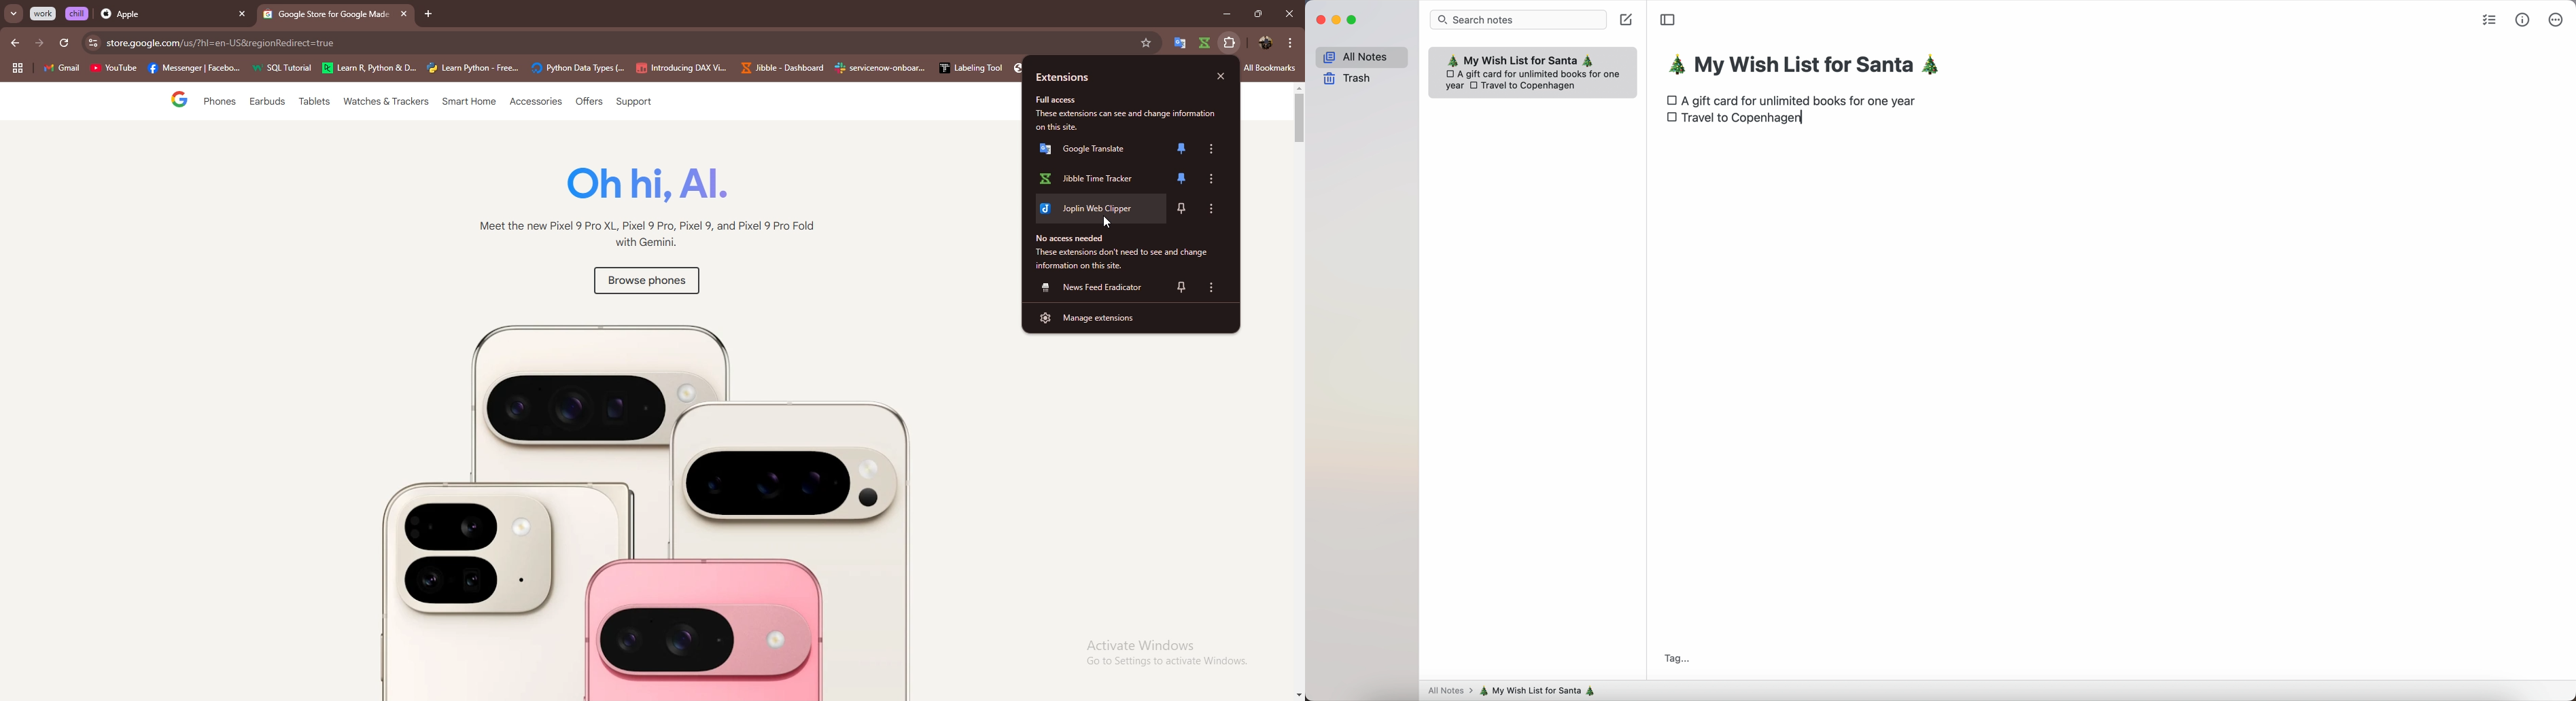  What do you see at coordinates (78, 13) in the screenshot?
I see `chill` at bounding box center [78, 13].